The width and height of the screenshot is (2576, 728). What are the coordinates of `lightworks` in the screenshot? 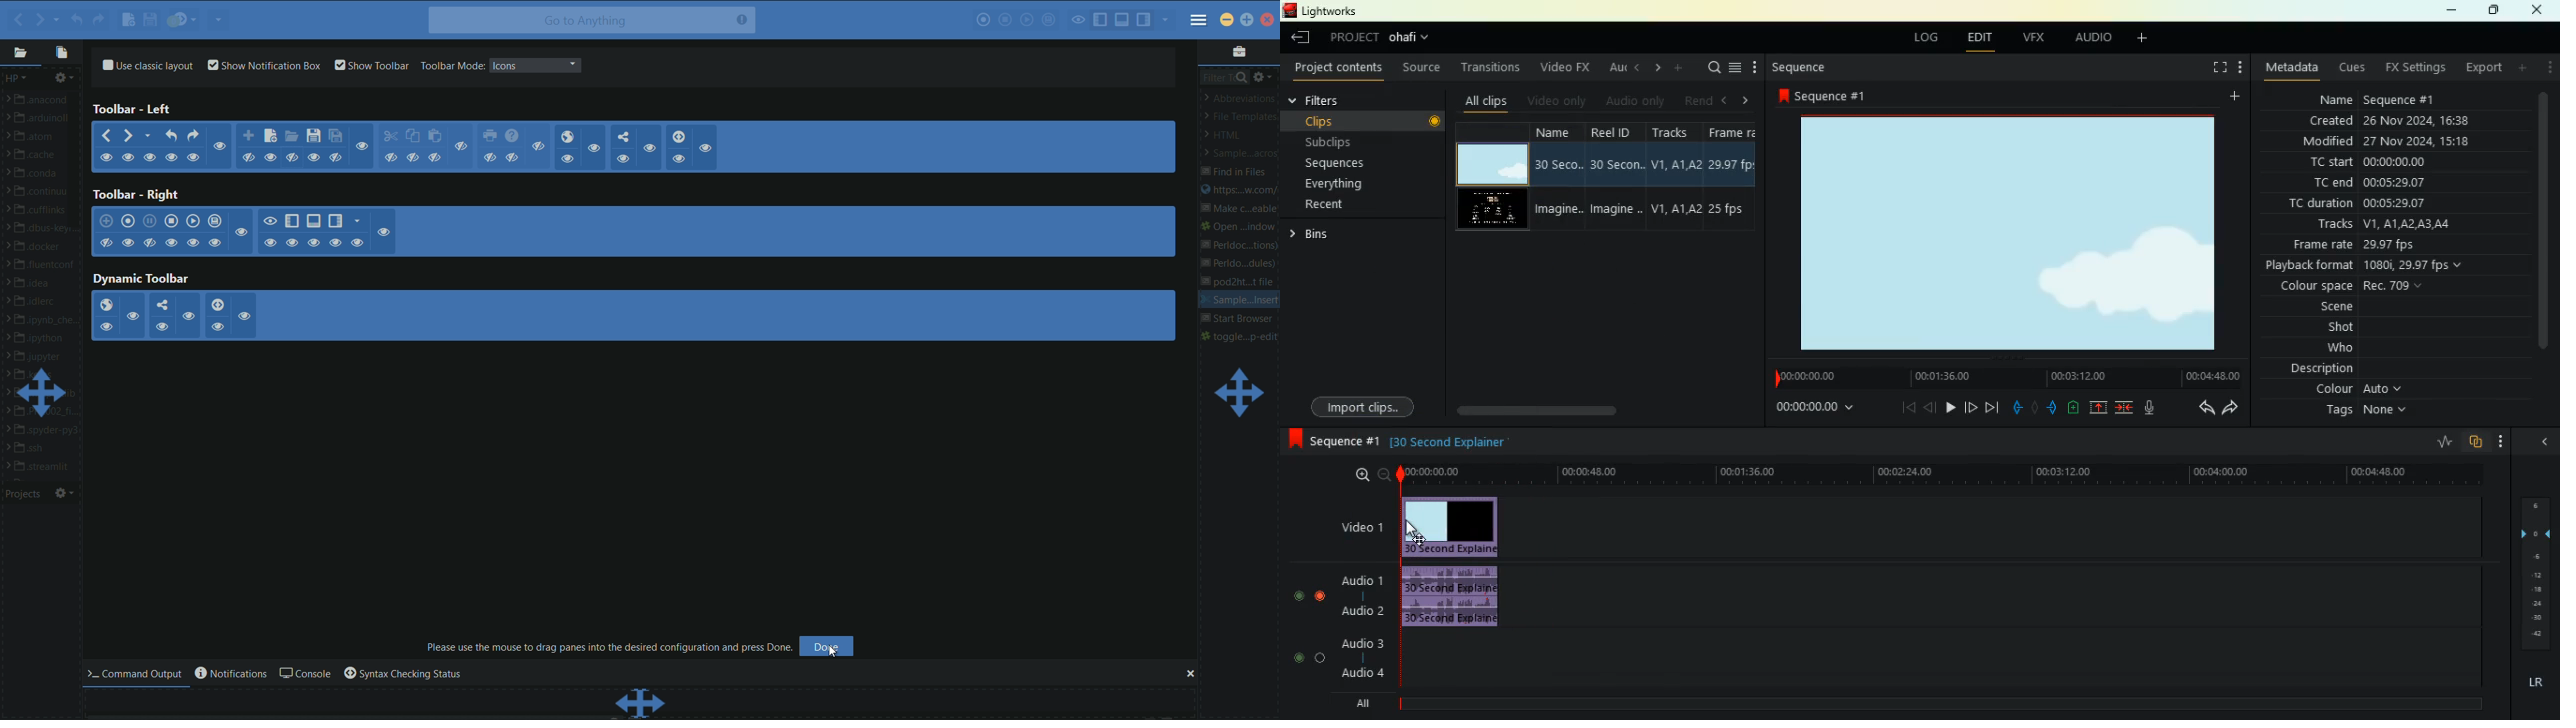 It's located at (1329, 11).